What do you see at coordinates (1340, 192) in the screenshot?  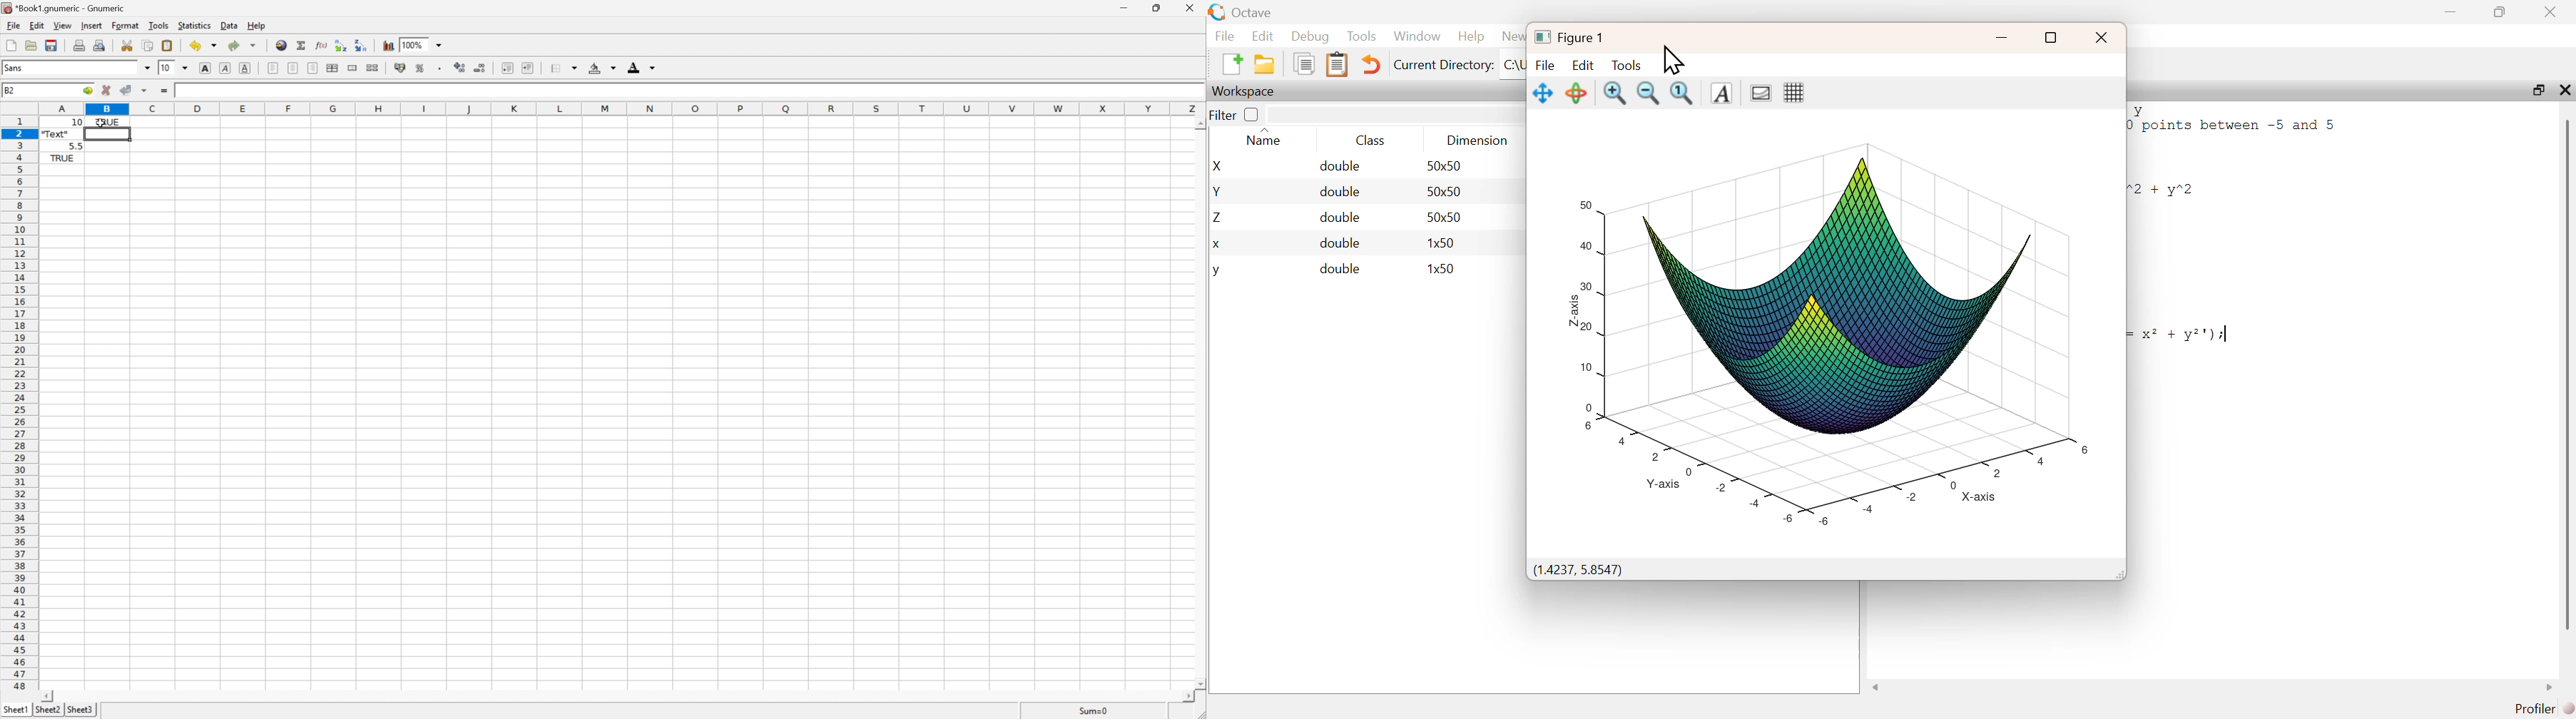 I see `double` at bounding box center [1340, 192].